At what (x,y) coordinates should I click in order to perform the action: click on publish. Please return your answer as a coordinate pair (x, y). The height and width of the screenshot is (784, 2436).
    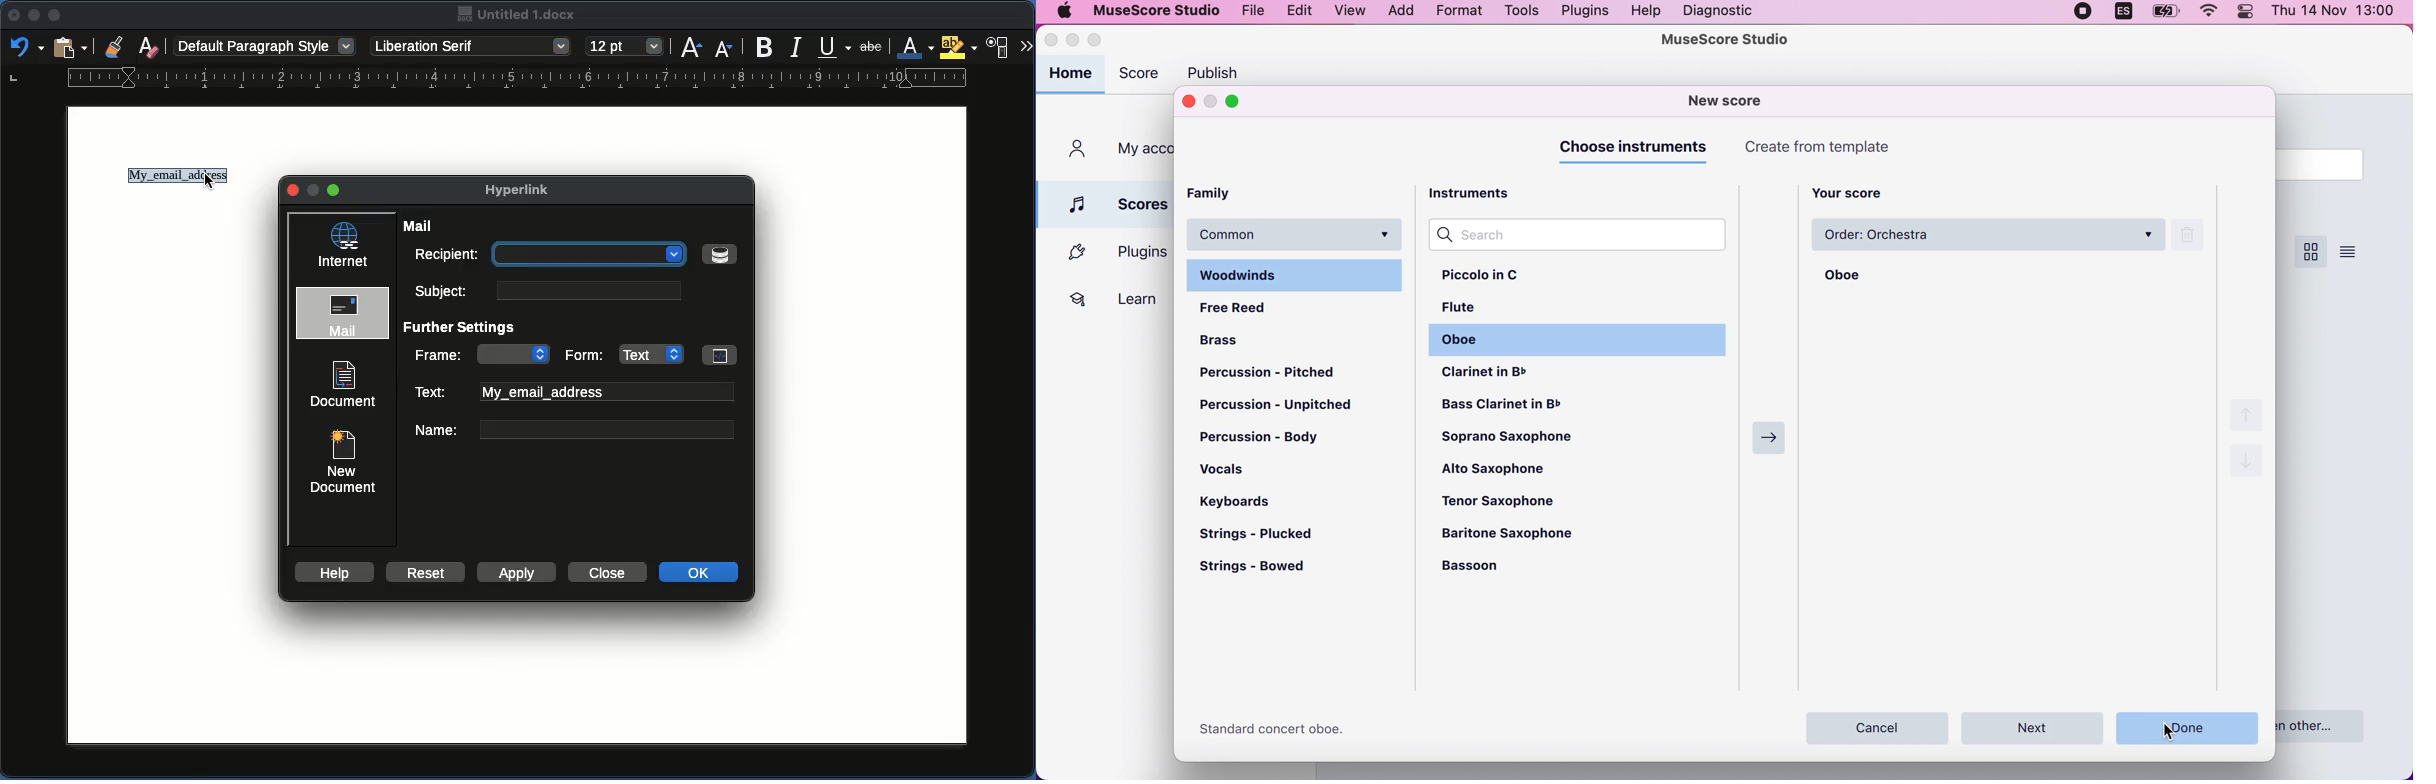
    Looking at the image, I should click on (1219, 70).